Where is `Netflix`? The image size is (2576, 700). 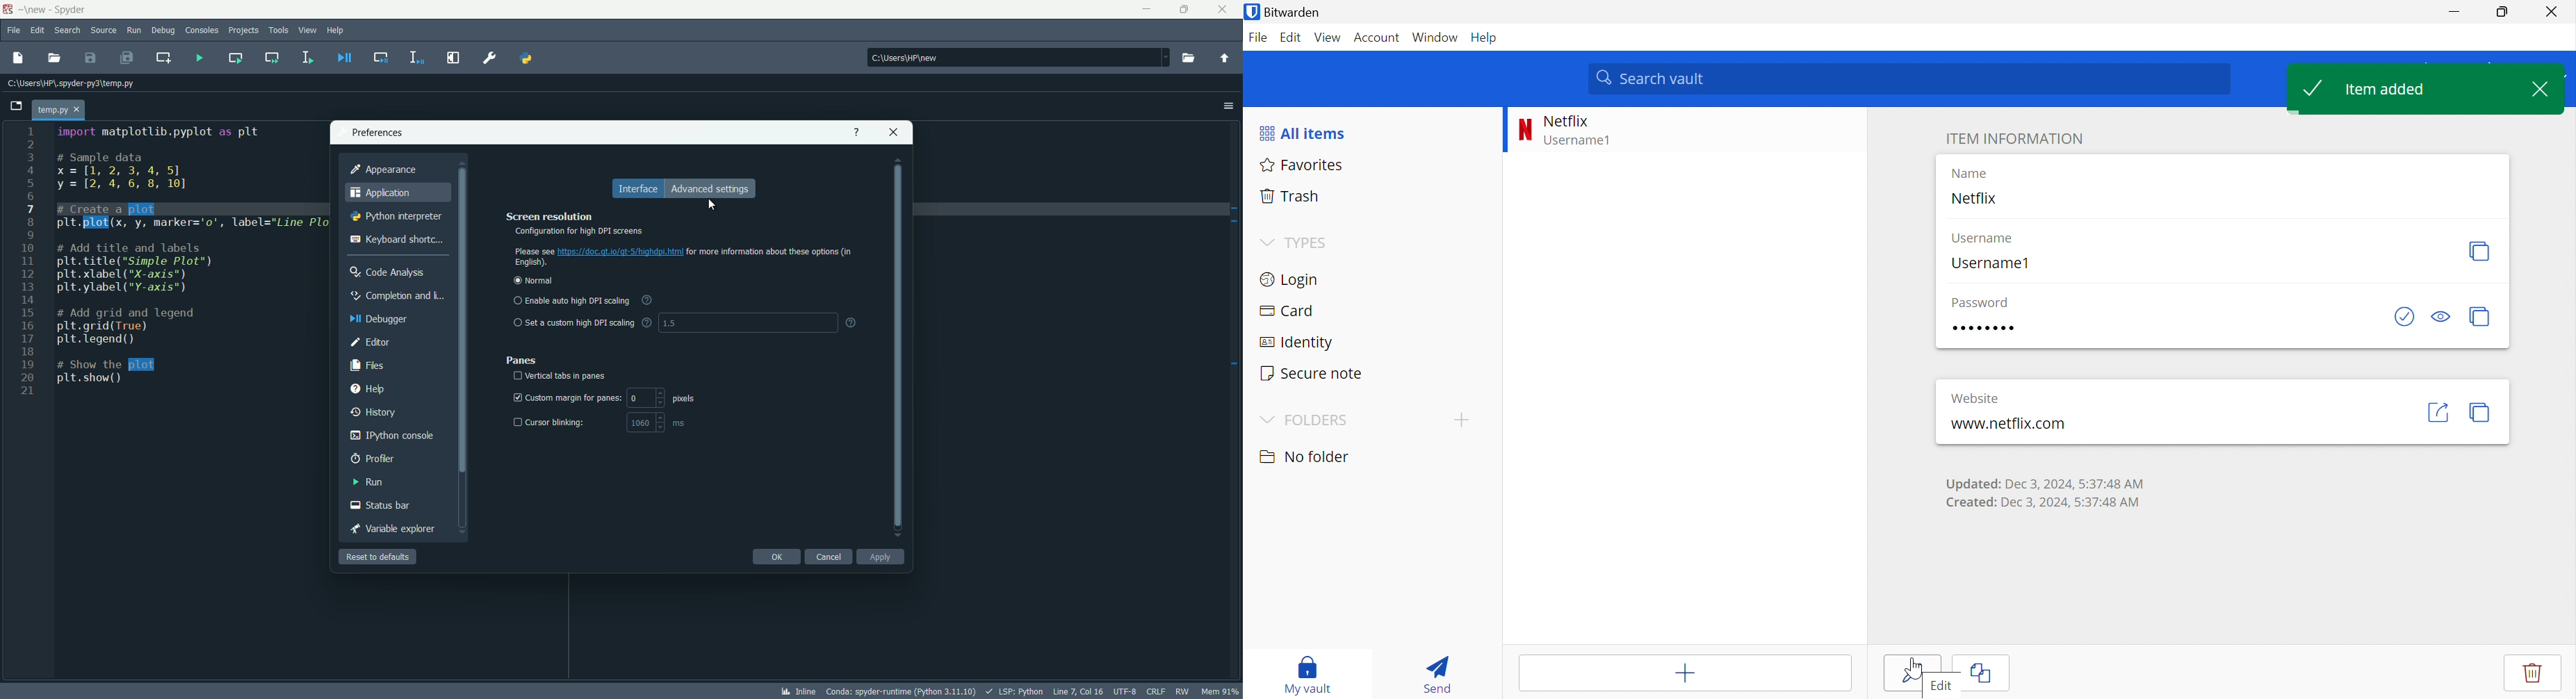
Netflix is located at coordinates (1565, 120).